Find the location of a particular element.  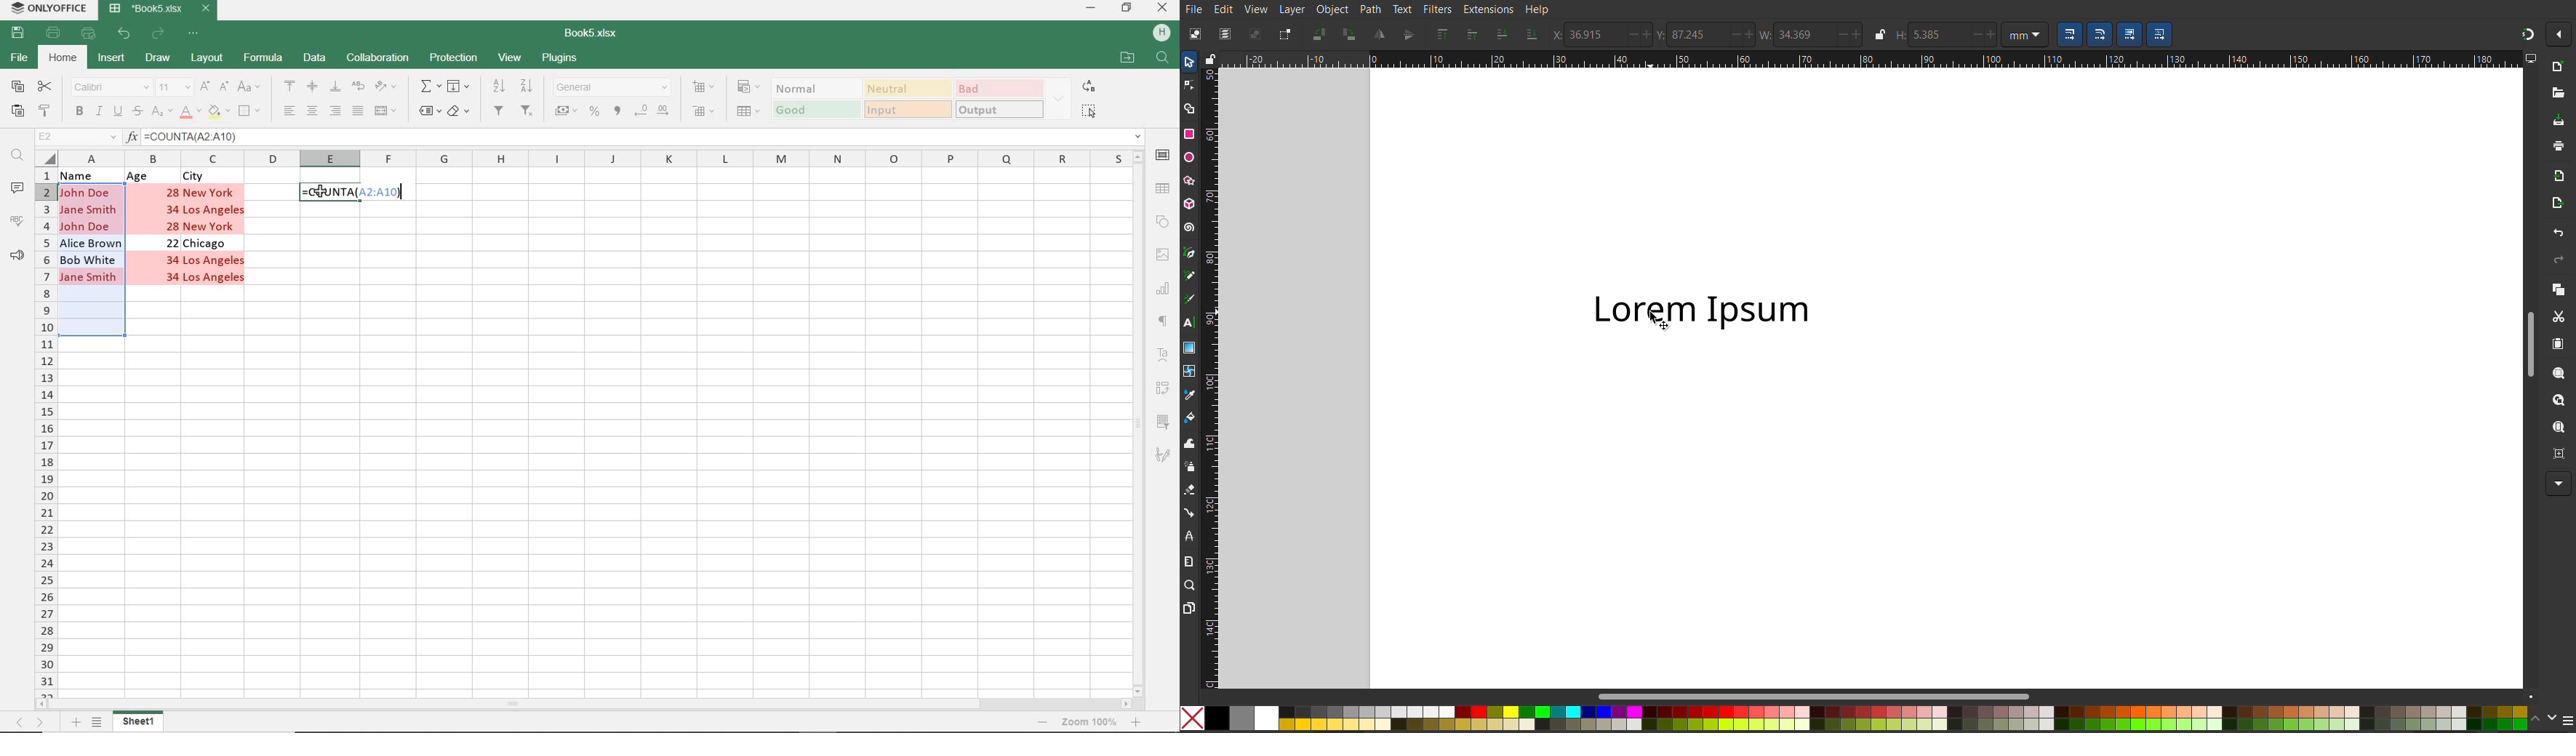

REMOVE FILTERS is located at coordinates (529, 112).